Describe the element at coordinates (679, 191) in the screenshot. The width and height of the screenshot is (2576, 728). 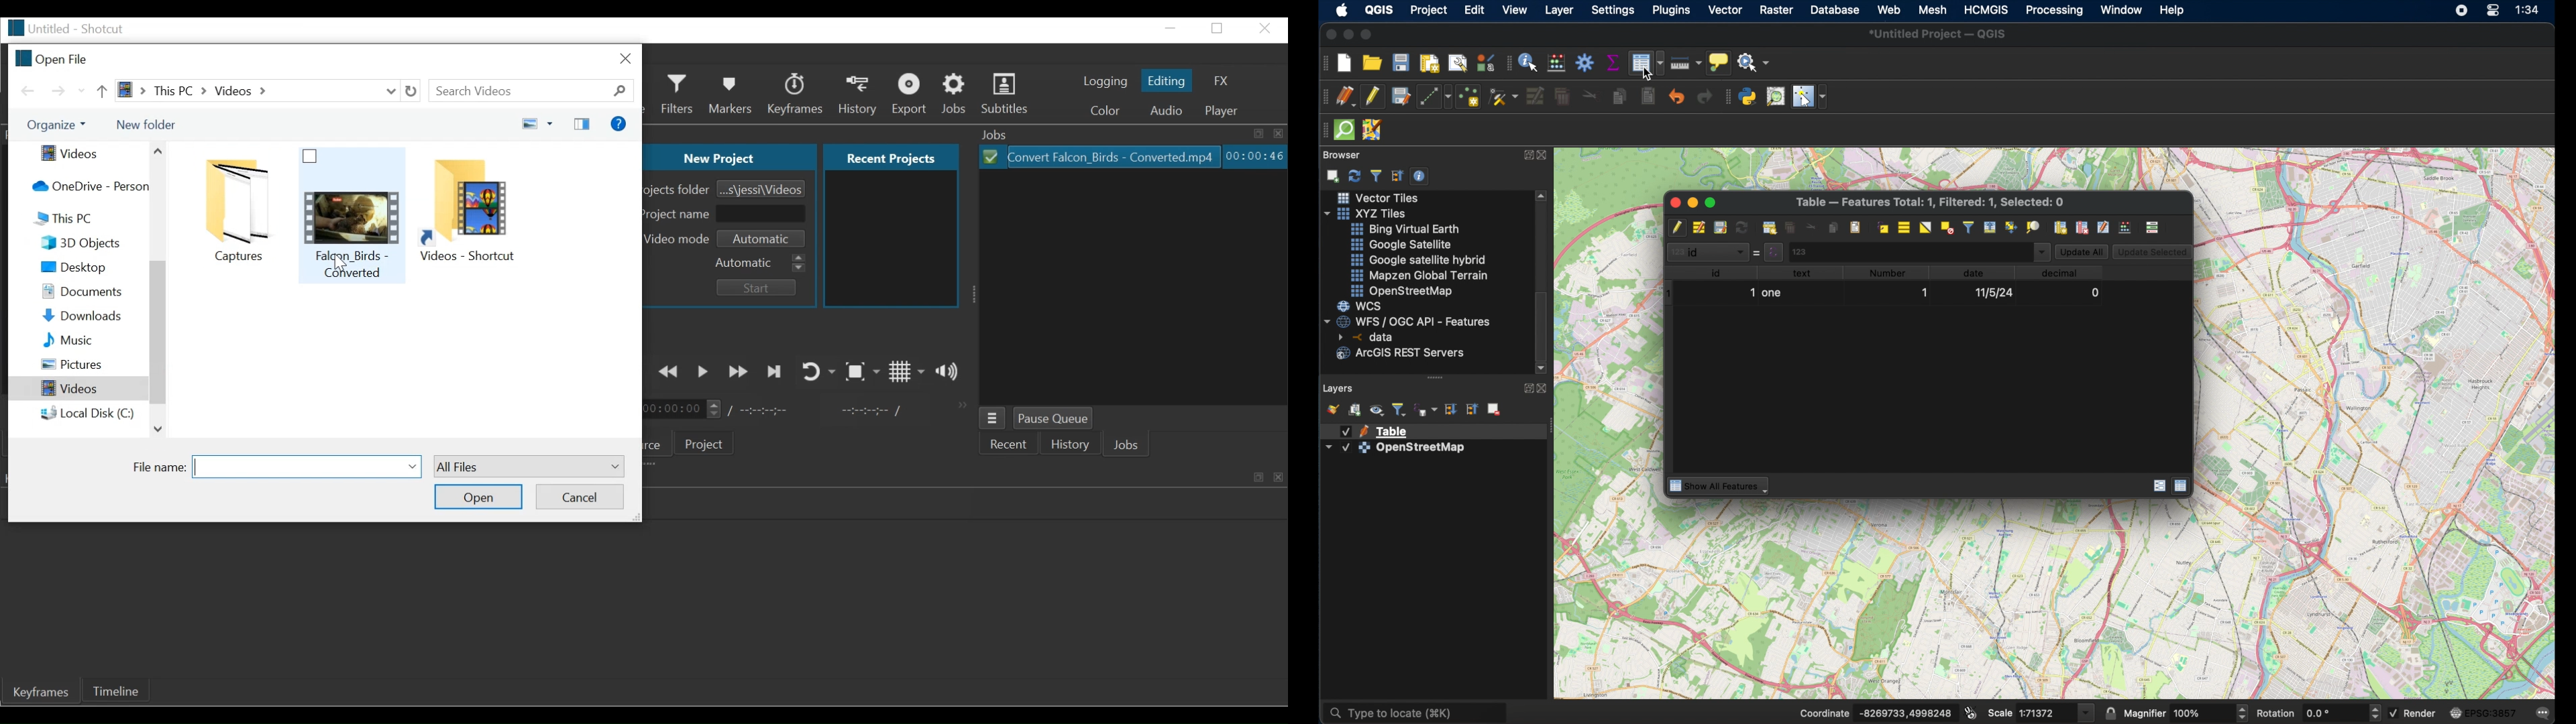
I see `Projects Folder` at that location.